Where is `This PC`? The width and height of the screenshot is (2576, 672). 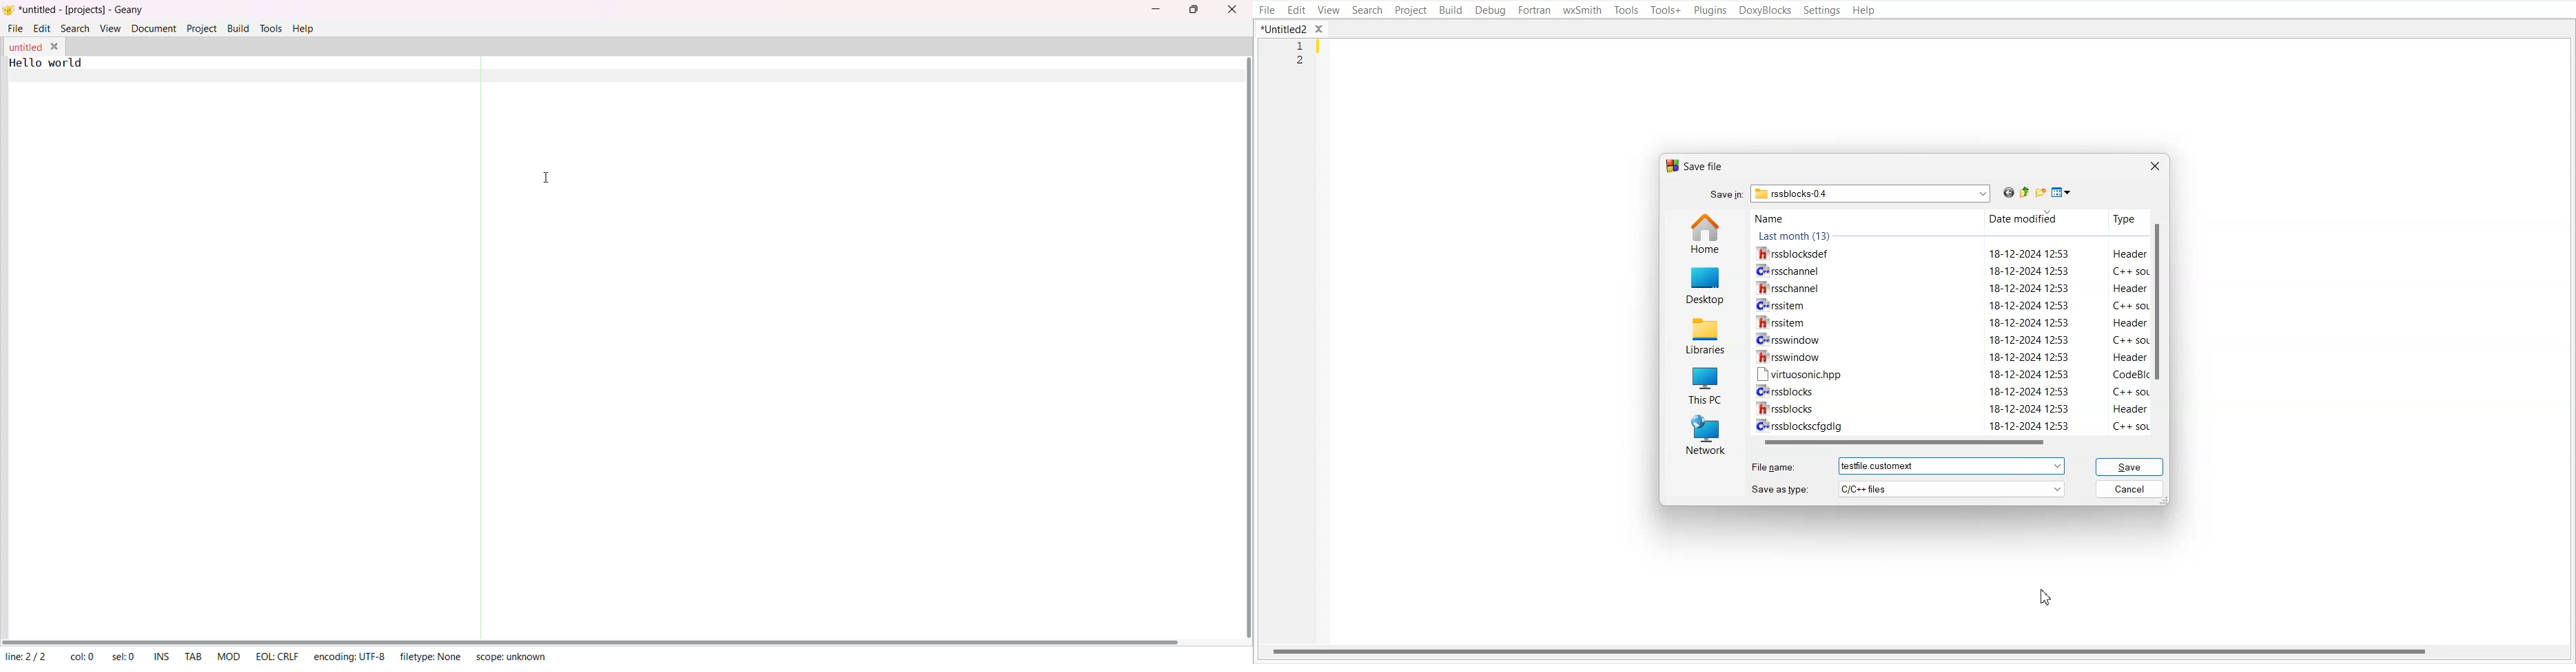 This PC is located at coordinates (1703, 385).